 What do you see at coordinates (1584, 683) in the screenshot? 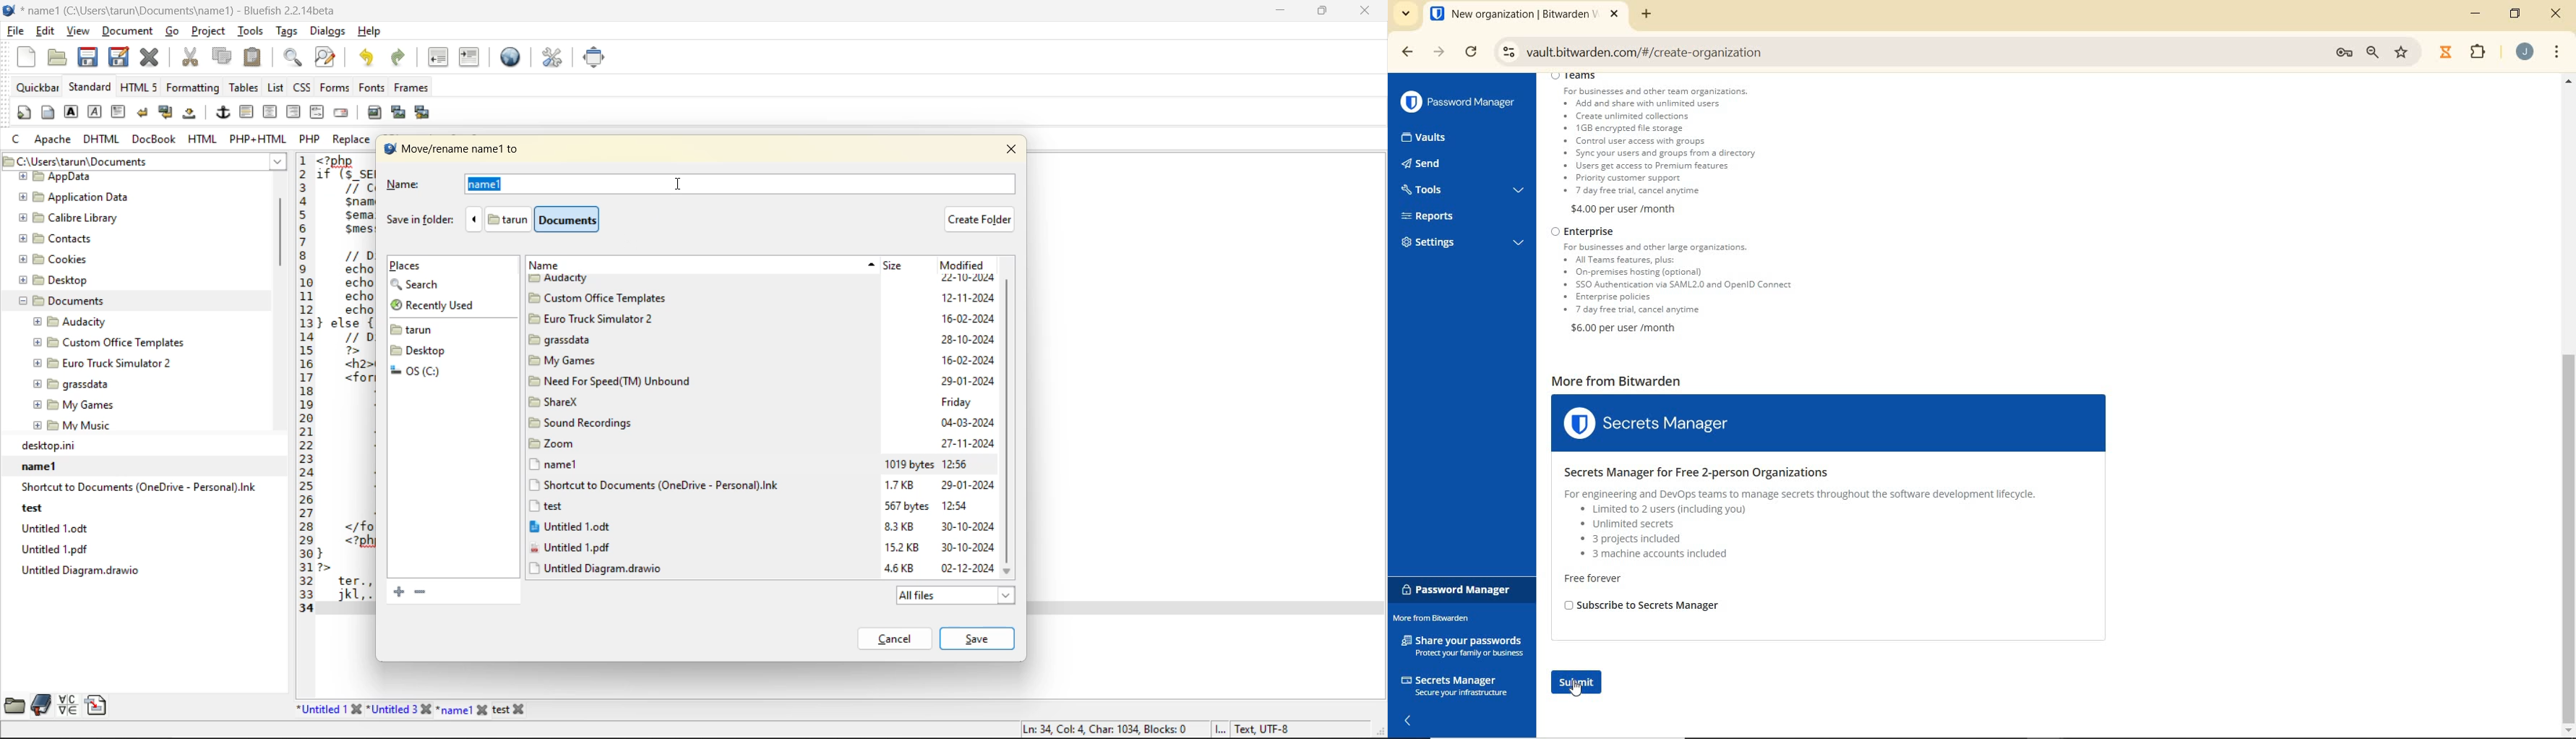
I see `SUBMIT` at bounding box center [1584, 683].